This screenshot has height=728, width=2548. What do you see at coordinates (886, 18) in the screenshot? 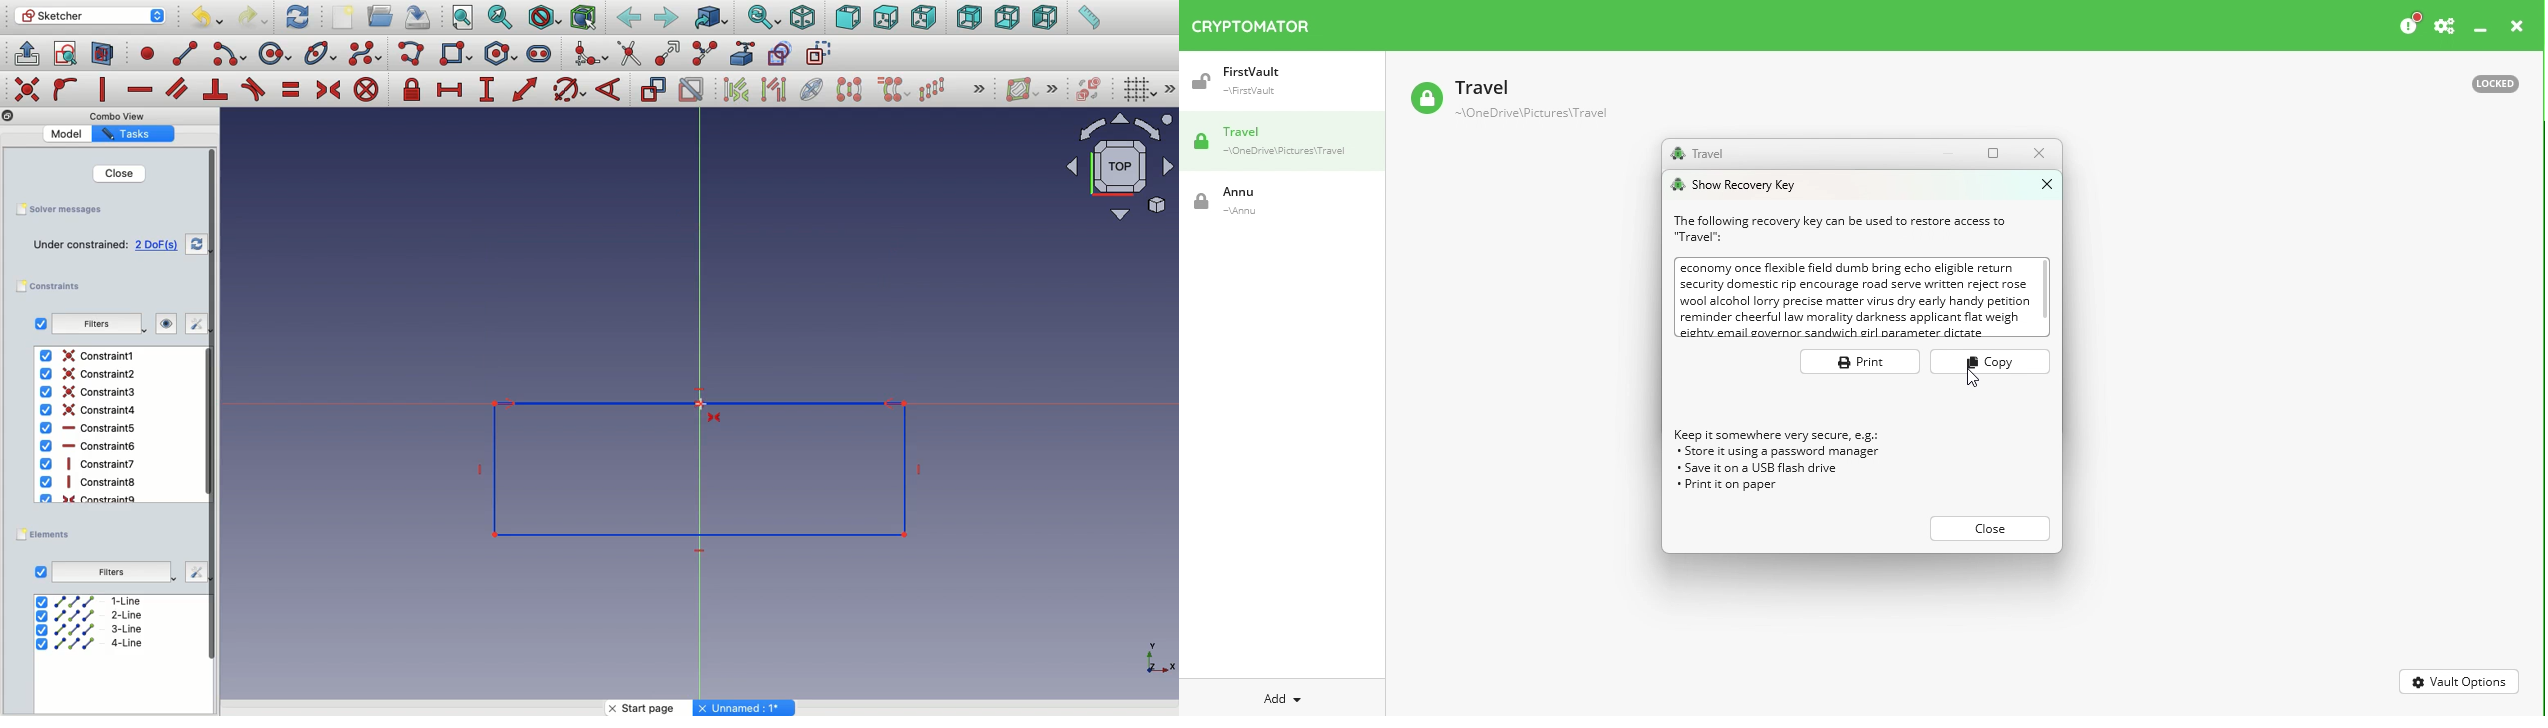
I see `Top` at bounding box center [886, 18].